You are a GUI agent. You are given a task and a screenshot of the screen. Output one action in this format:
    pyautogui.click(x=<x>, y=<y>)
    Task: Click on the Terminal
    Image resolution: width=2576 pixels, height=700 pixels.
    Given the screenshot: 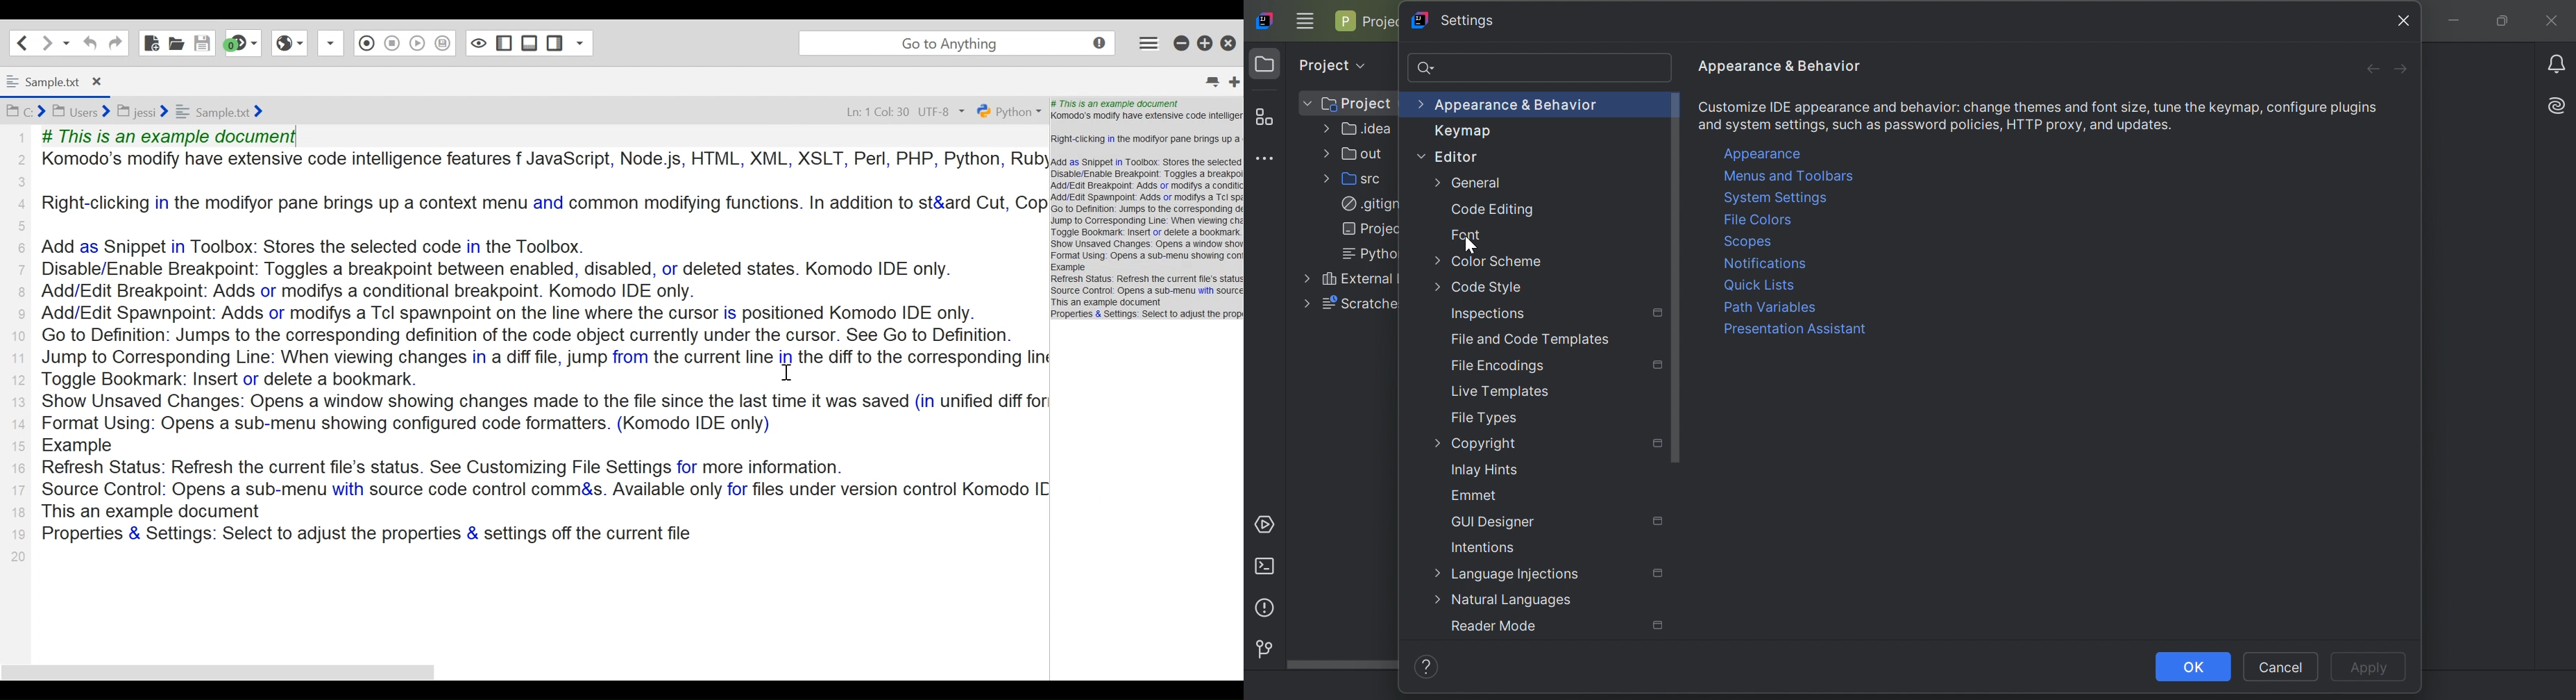 What is the action you would take?
    pyautogui.click(x=1268, y=566)
    